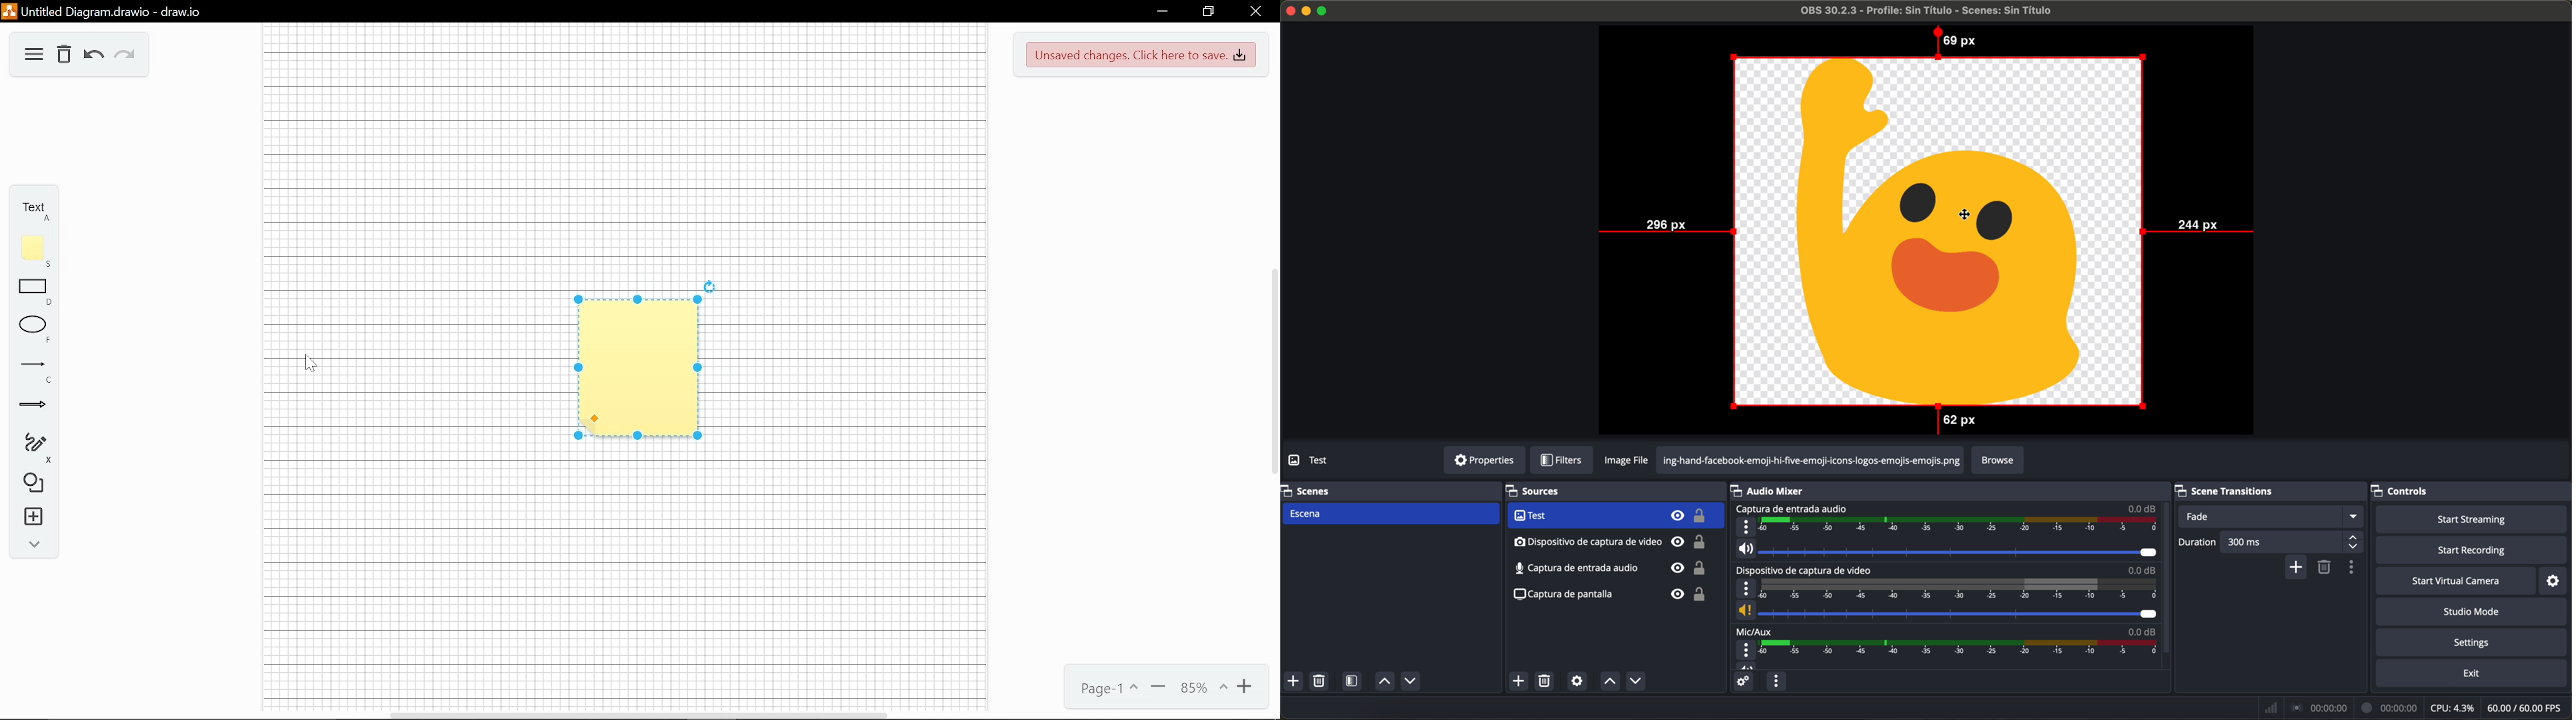 The height and width of the screenshot is (728, 2576). I want to click on studio mode, so click(2472, 612).